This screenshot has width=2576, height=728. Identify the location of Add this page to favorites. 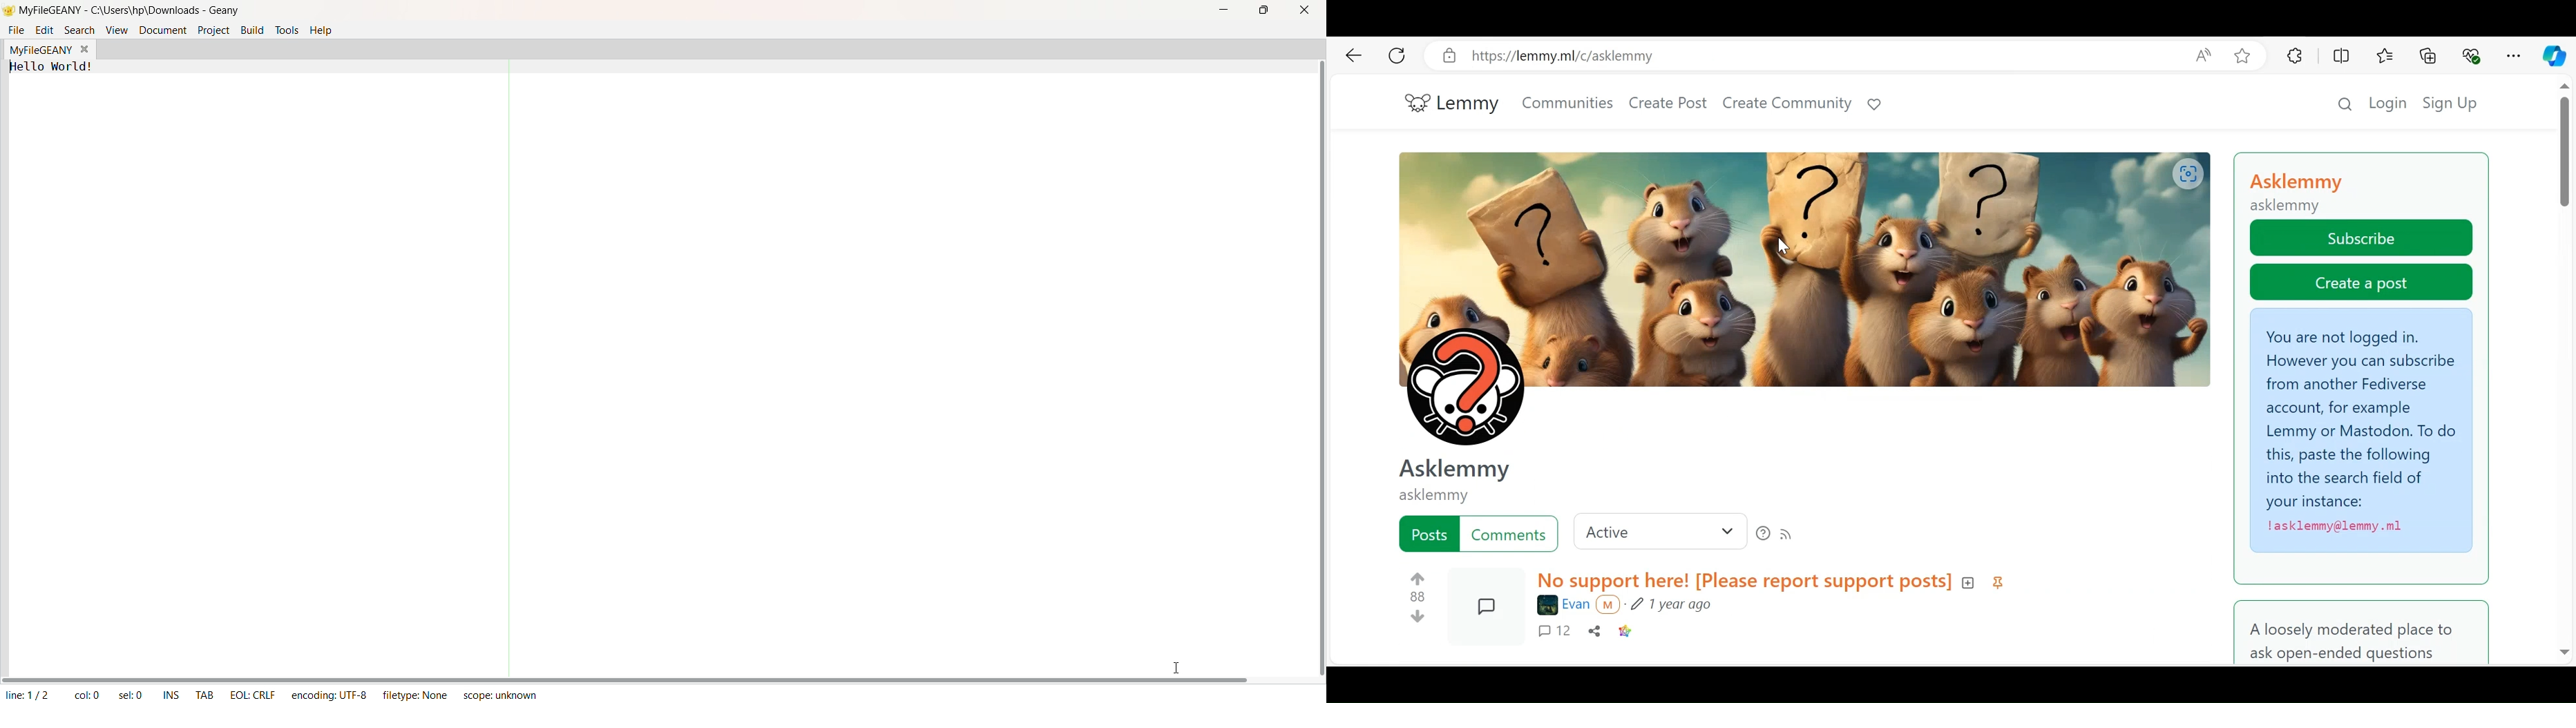
(2243, 56).